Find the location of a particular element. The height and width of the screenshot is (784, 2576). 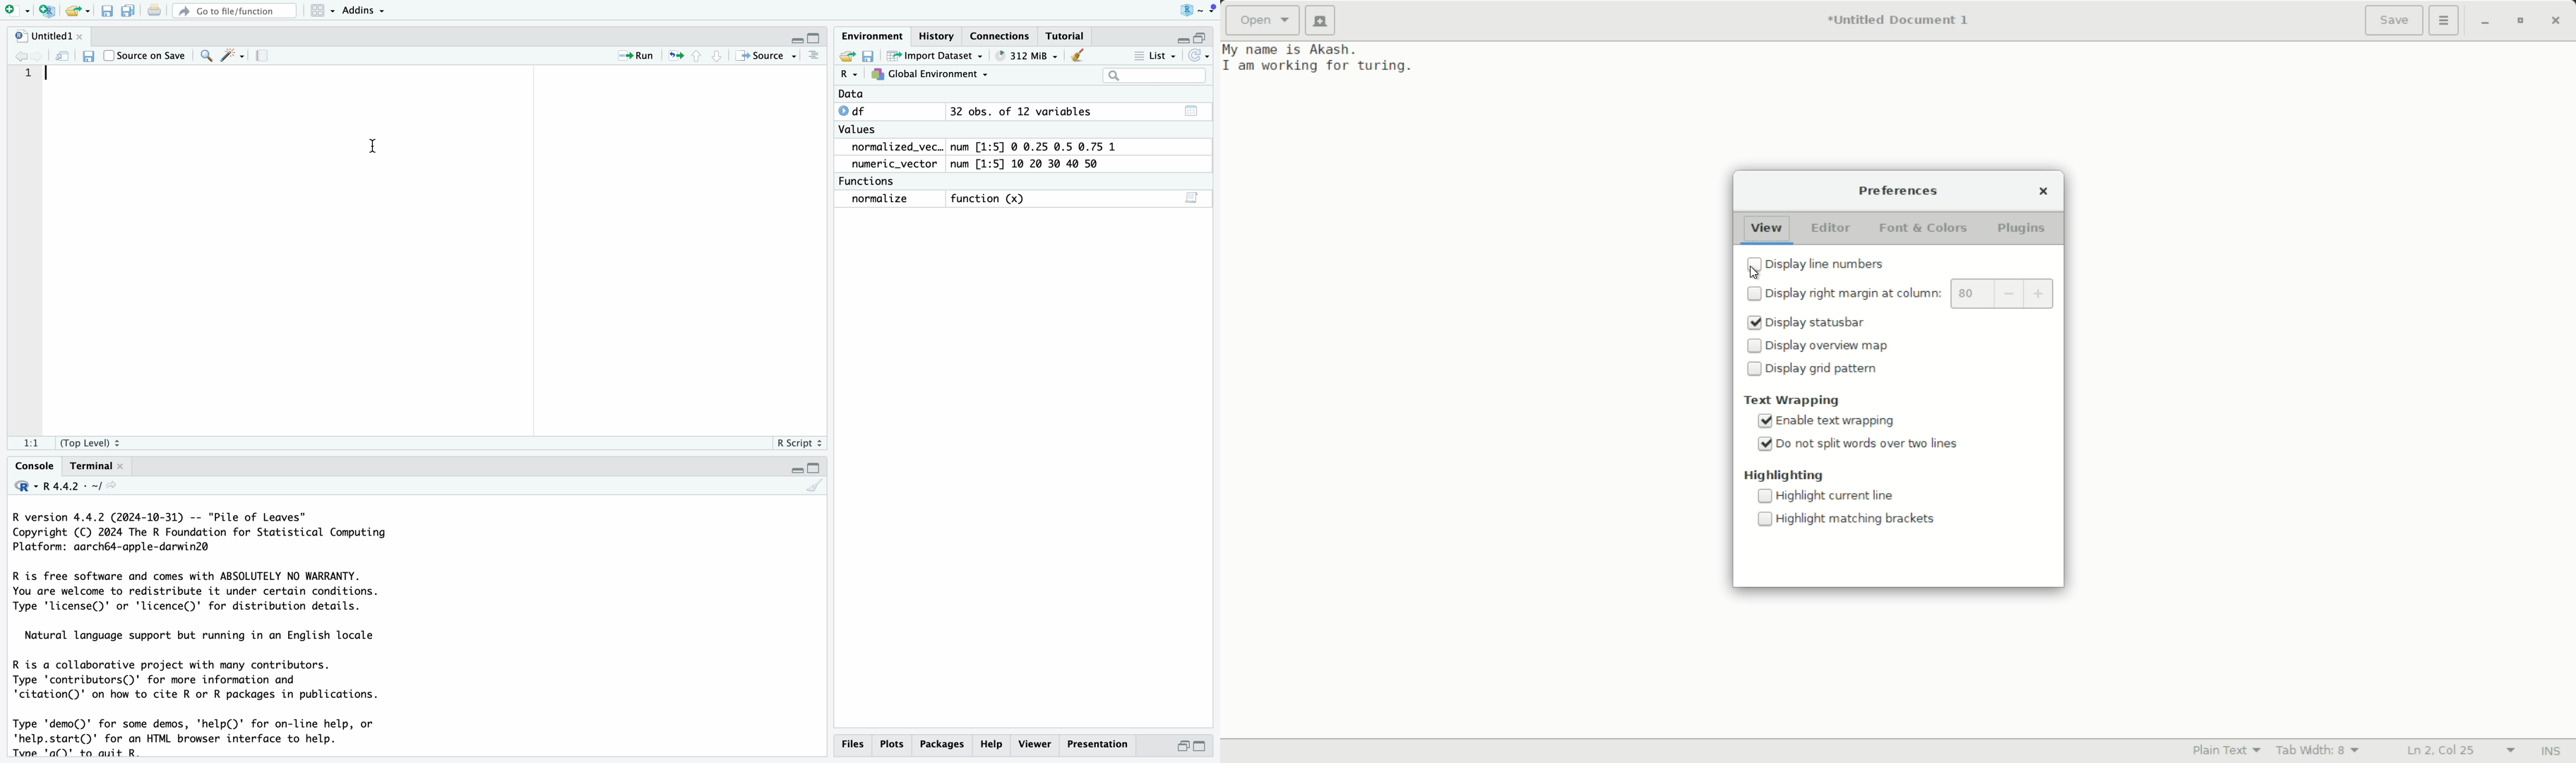

#” Go to file/function is located at coordinates (232, 9).